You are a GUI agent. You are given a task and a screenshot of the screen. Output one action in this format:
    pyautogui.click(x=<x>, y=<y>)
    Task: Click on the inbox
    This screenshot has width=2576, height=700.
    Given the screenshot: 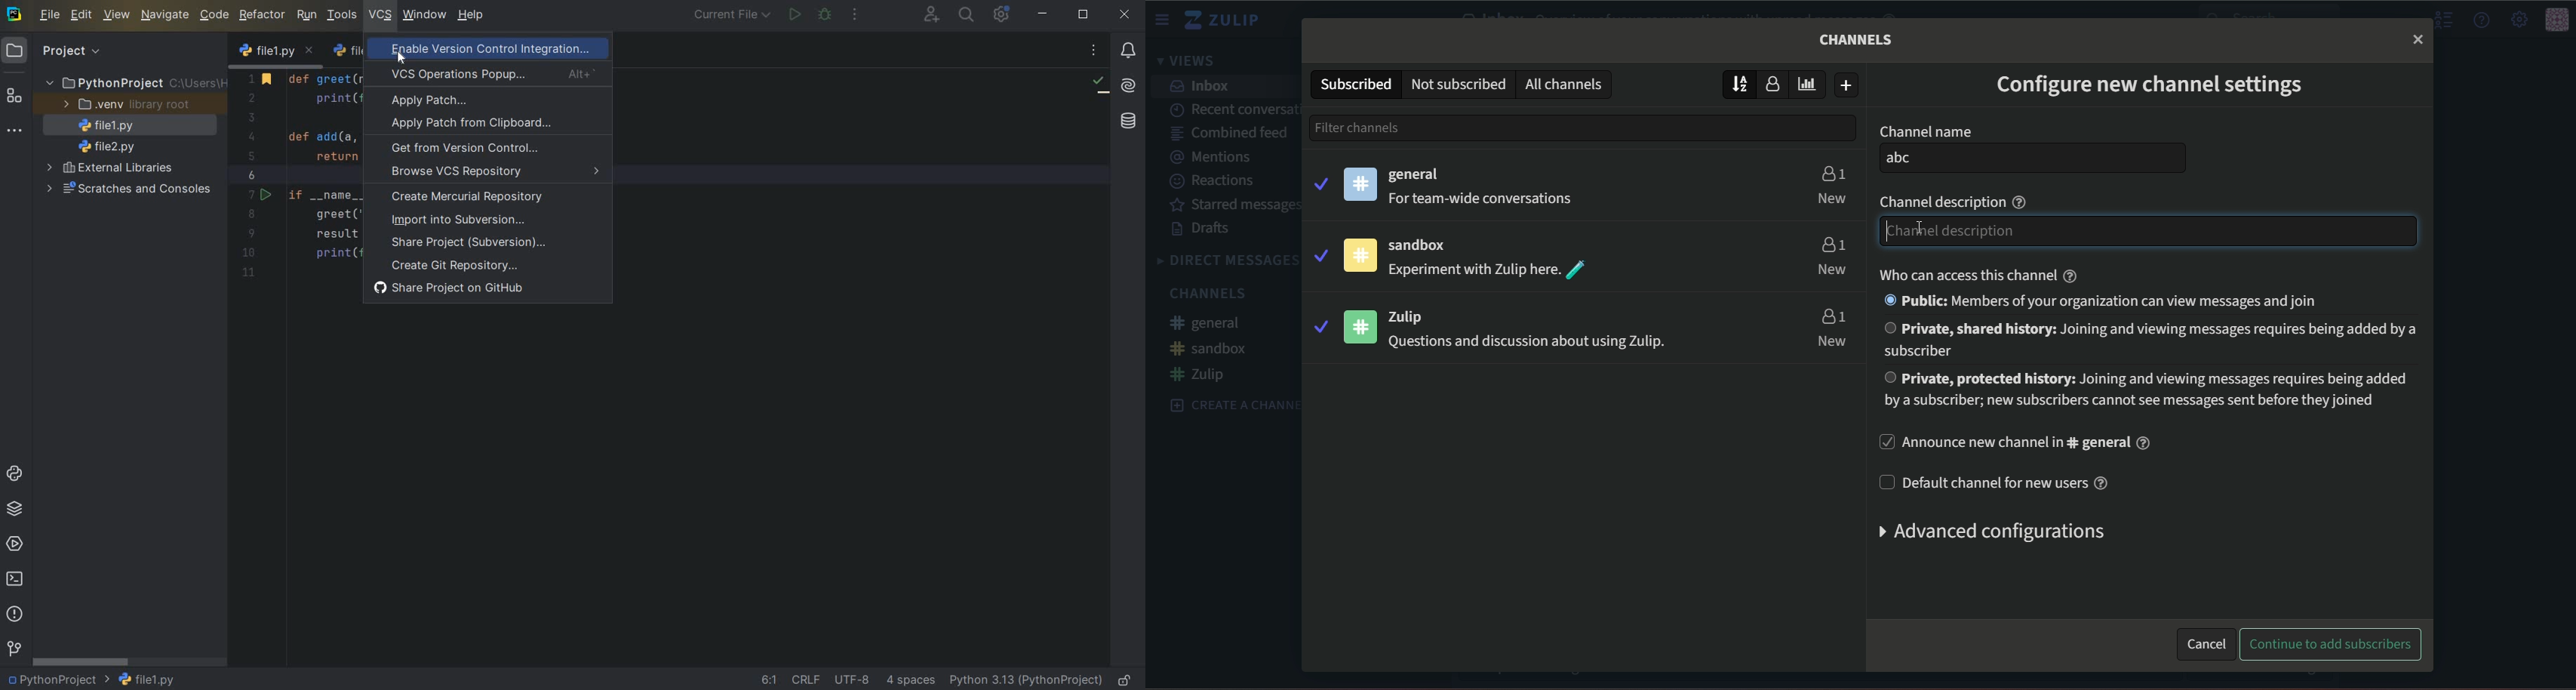 What is the action you would take?
    pyautogui.click(x=1202, y=86)
    